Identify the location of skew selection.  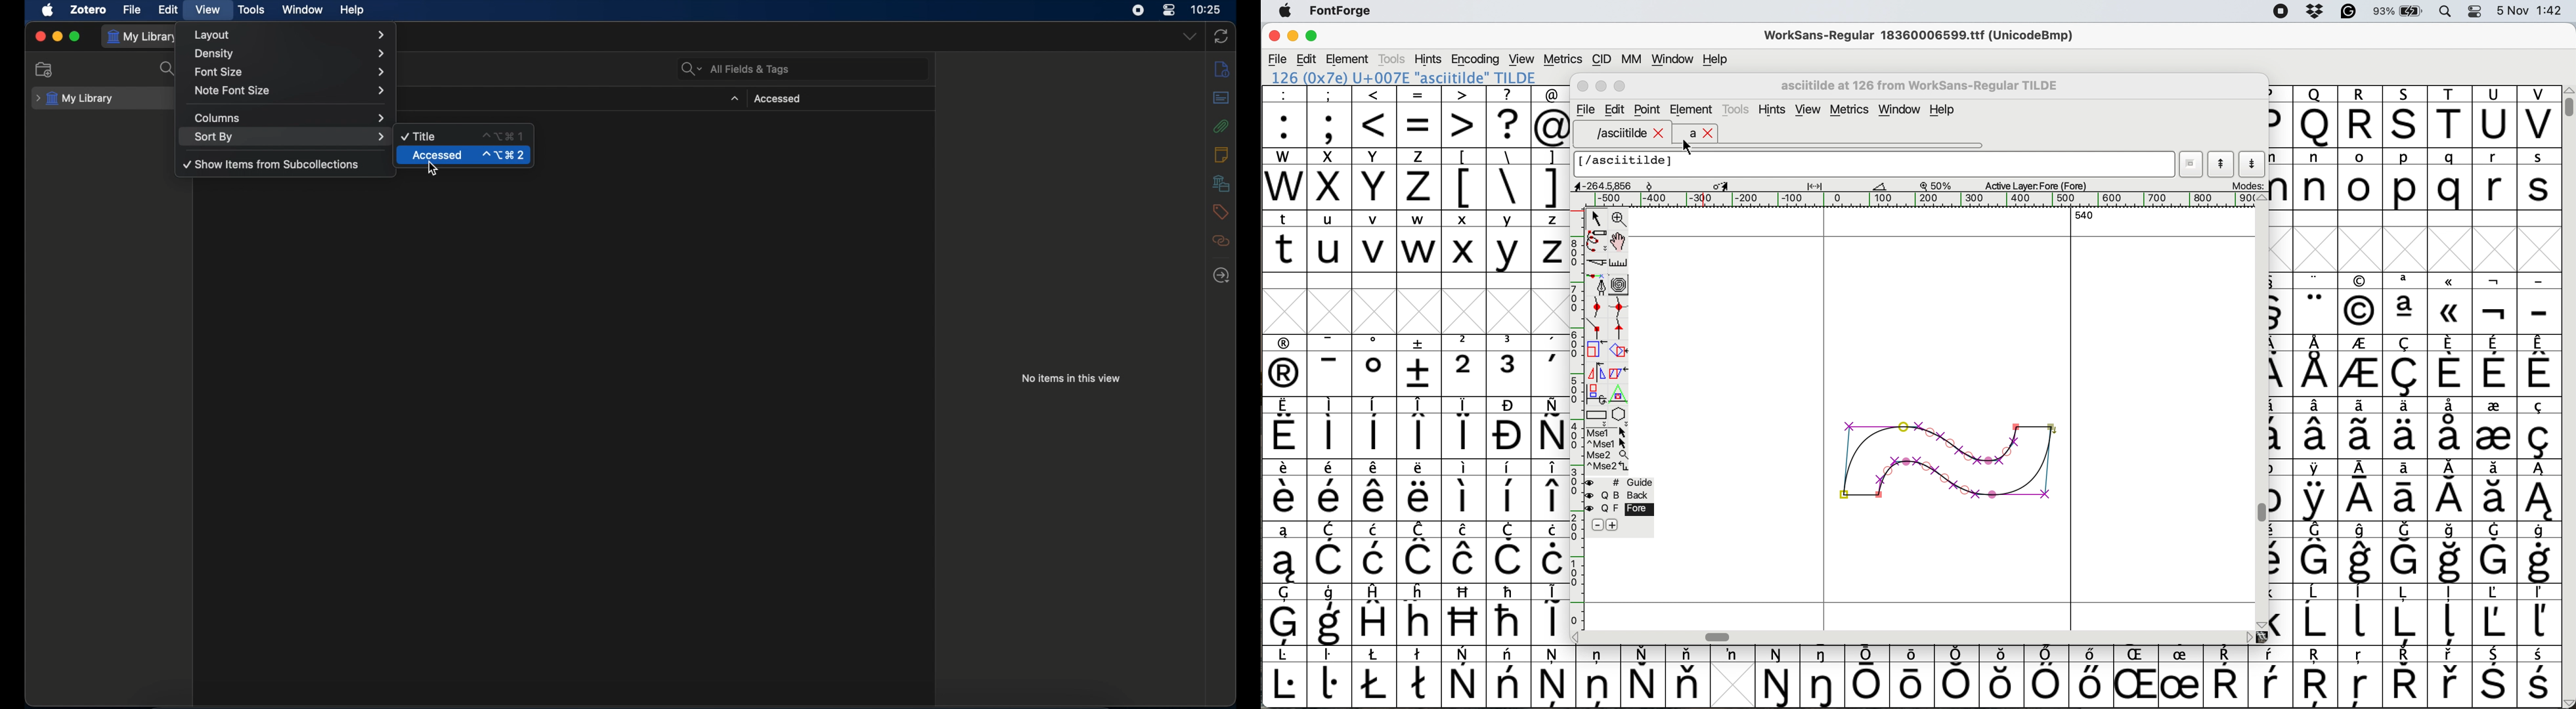
(1621, 374).